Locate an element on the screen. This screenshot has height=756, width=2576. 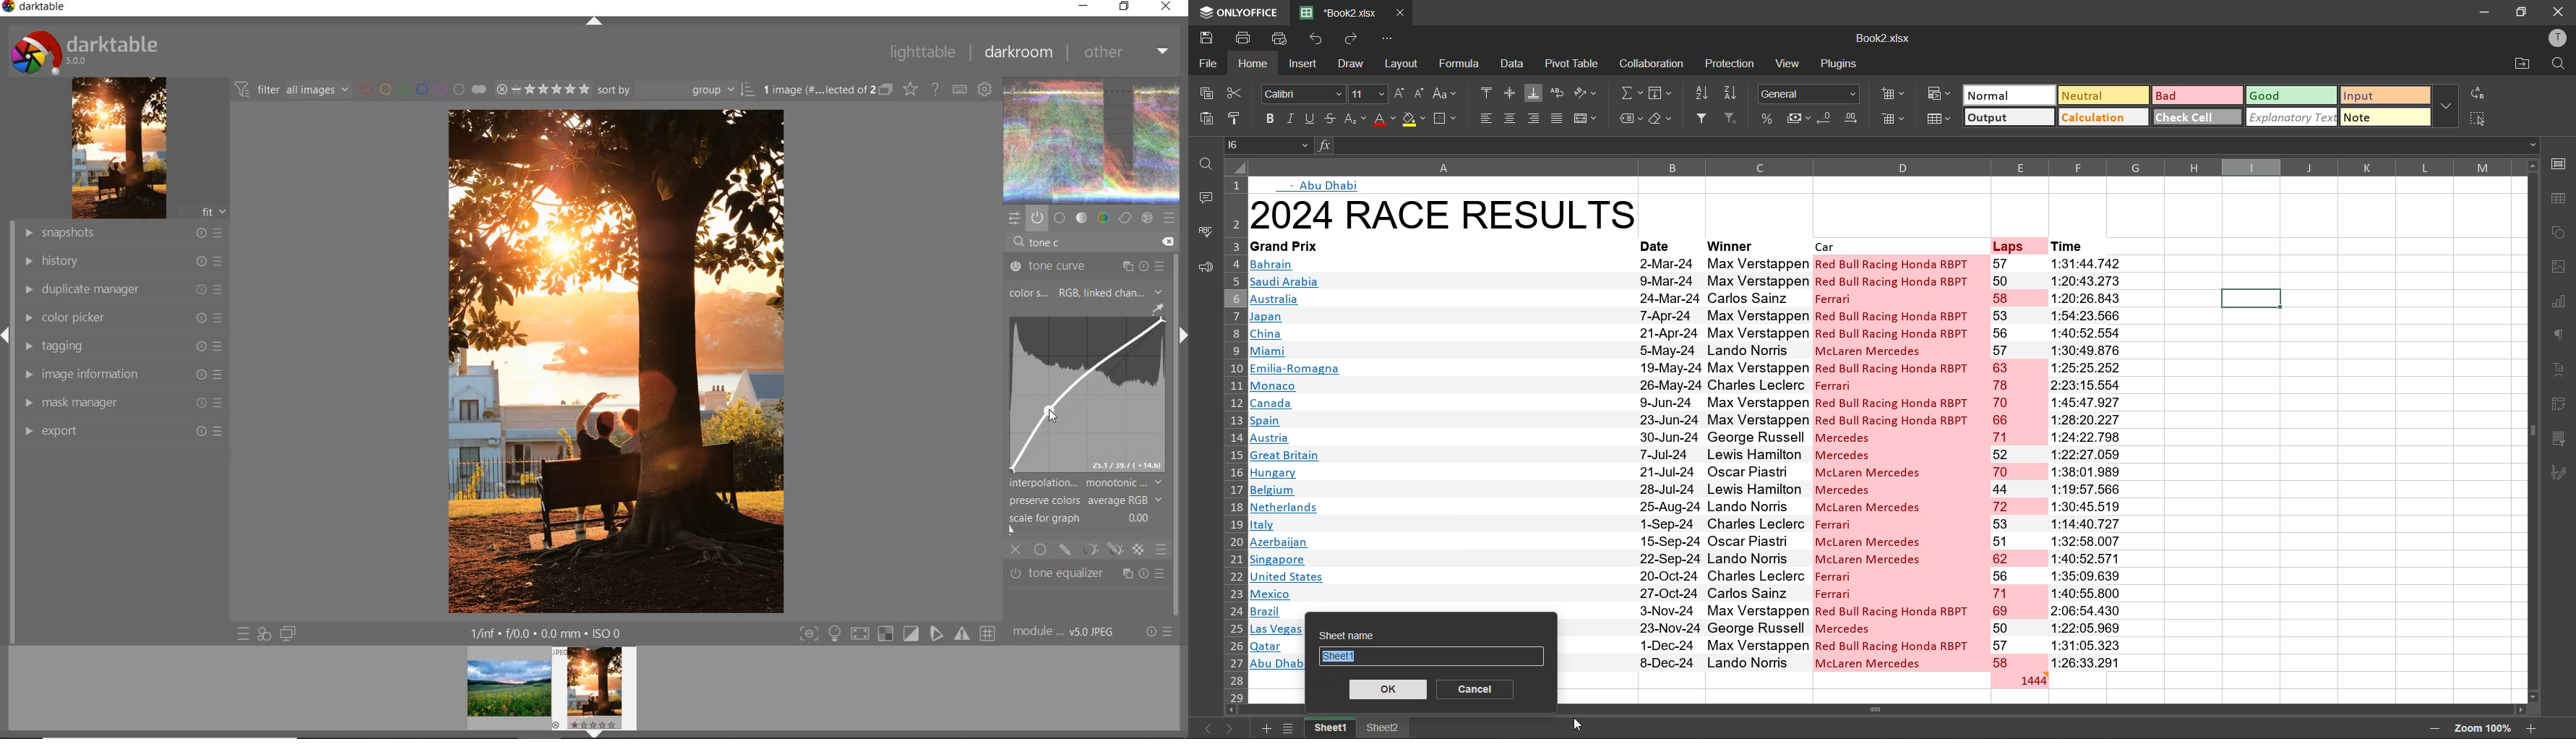
correct is located at coordinates (1125, 218).